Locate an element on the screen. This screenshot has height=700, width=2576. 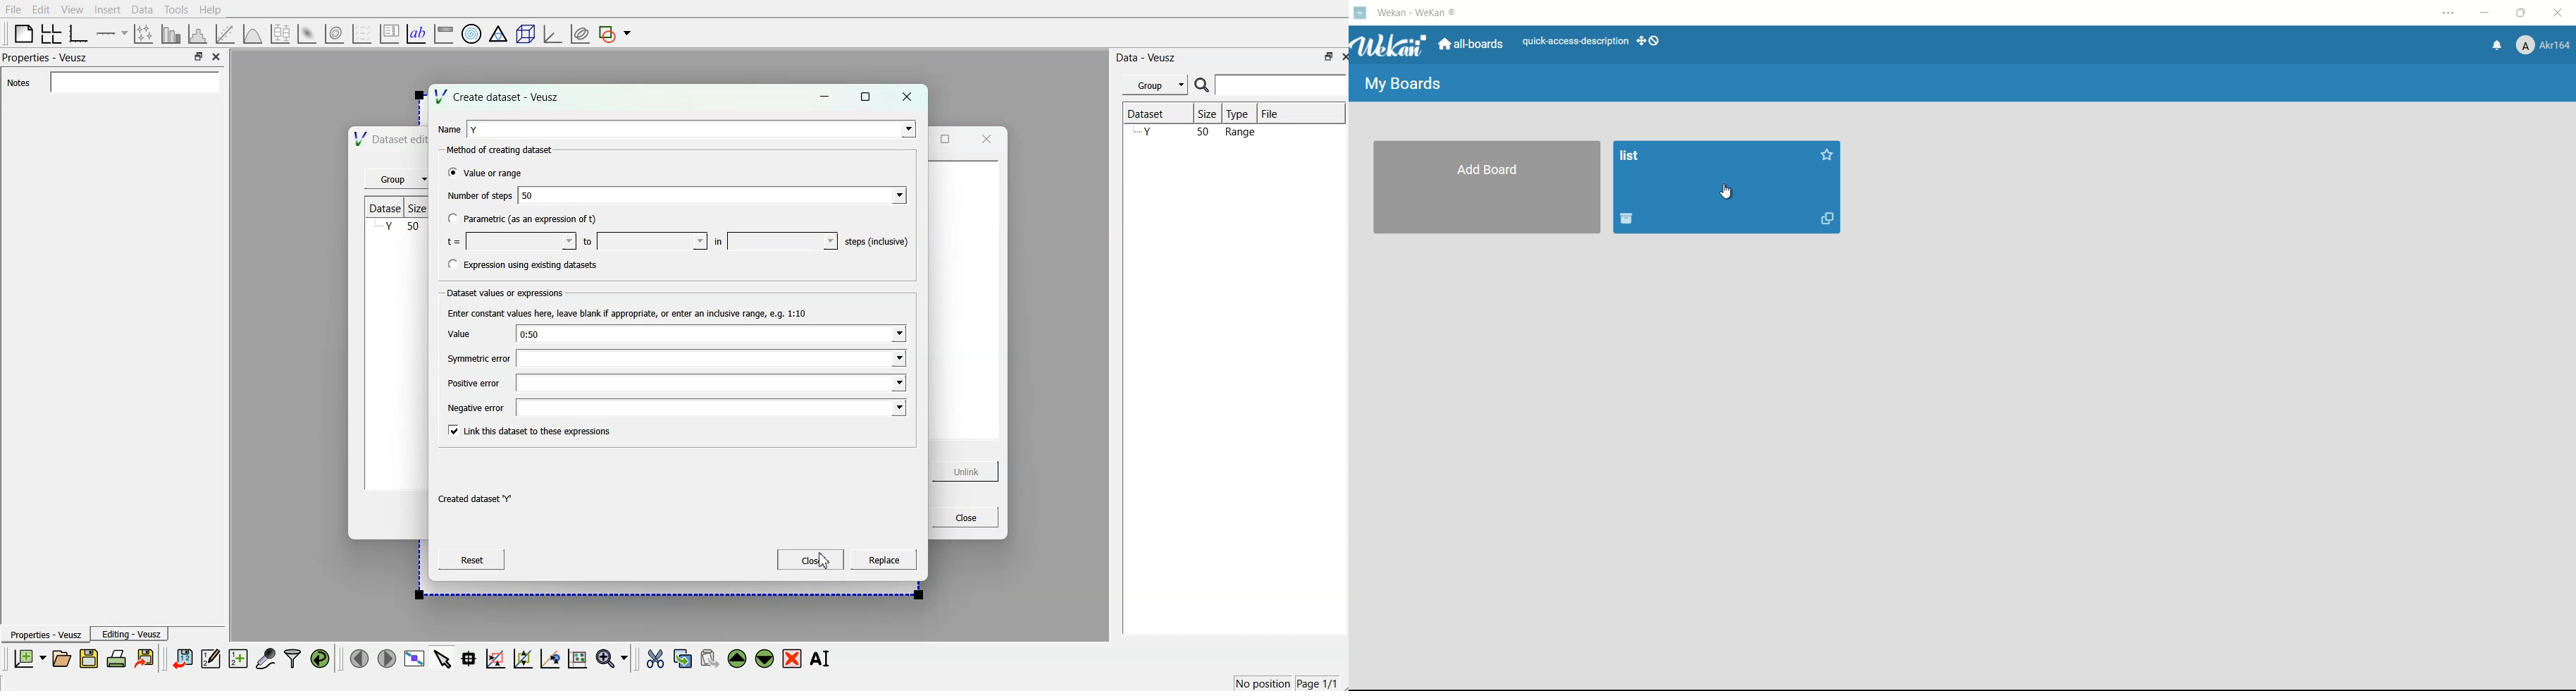
positive error value field is located at coordinates (713, 384).